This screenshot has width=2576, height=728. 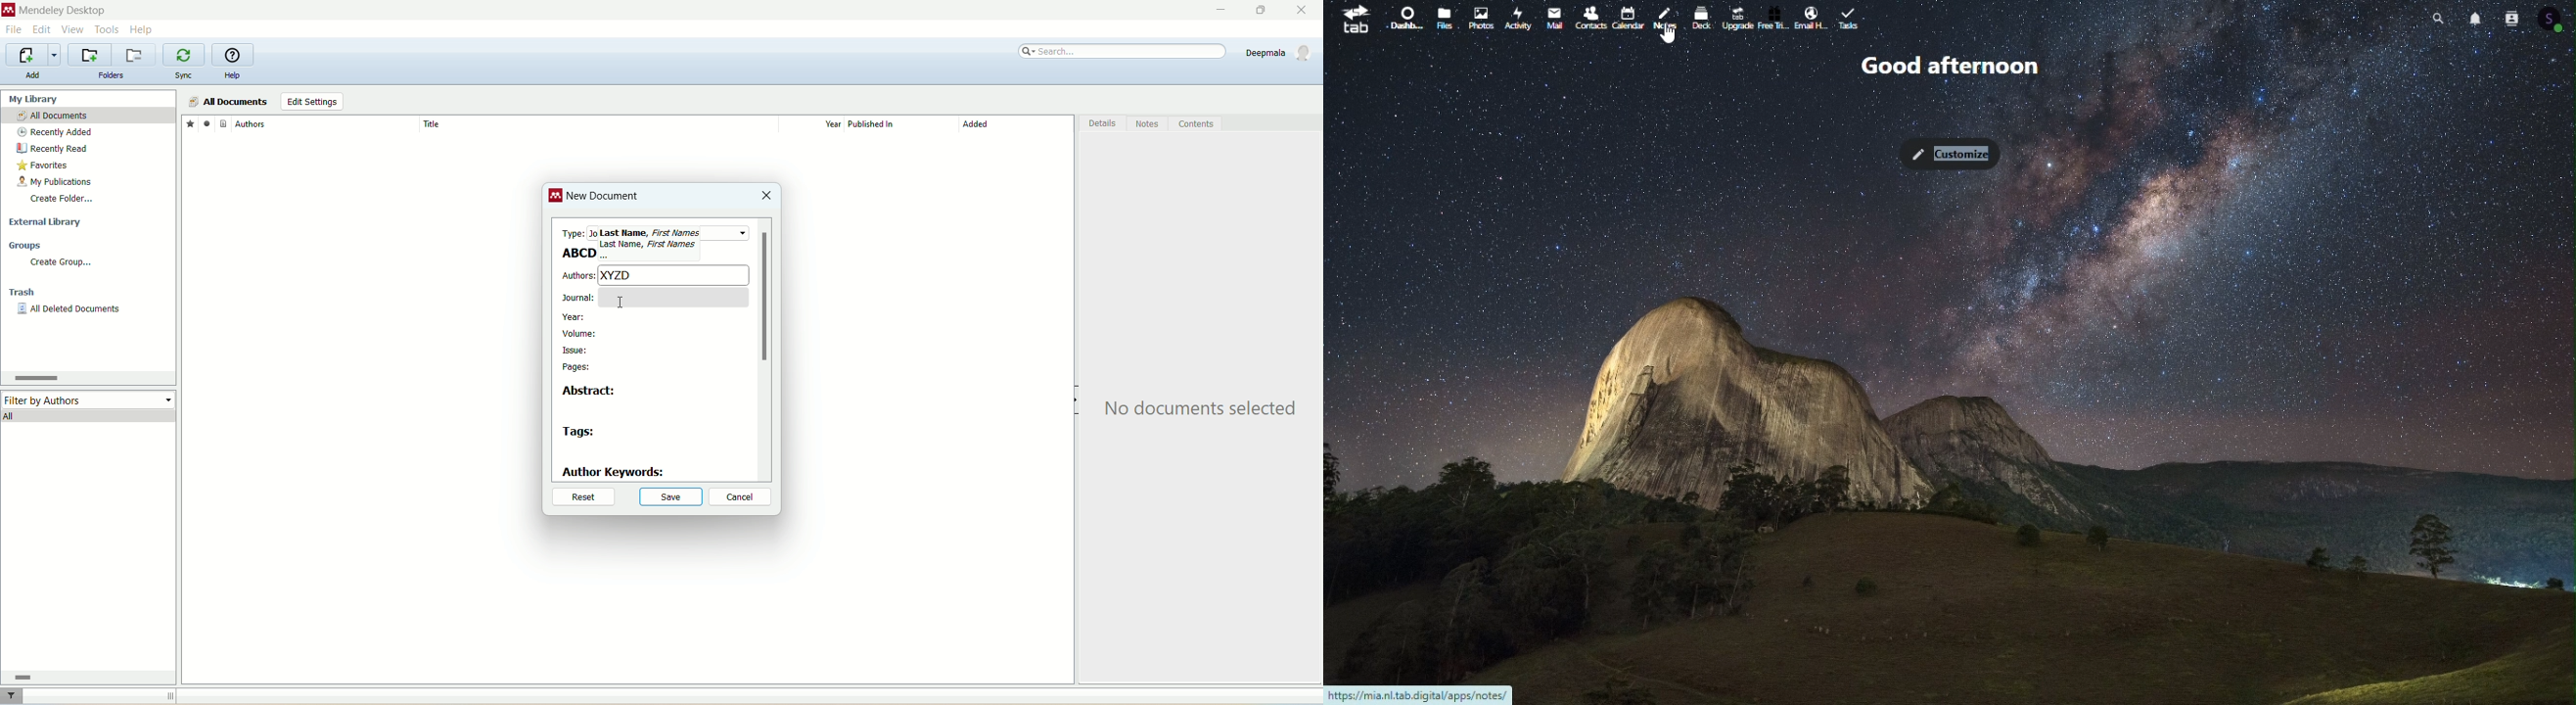 What do you see at coordinates (13, 696) in the screenshot?
I see `filter` at bounding box center [13, 696].